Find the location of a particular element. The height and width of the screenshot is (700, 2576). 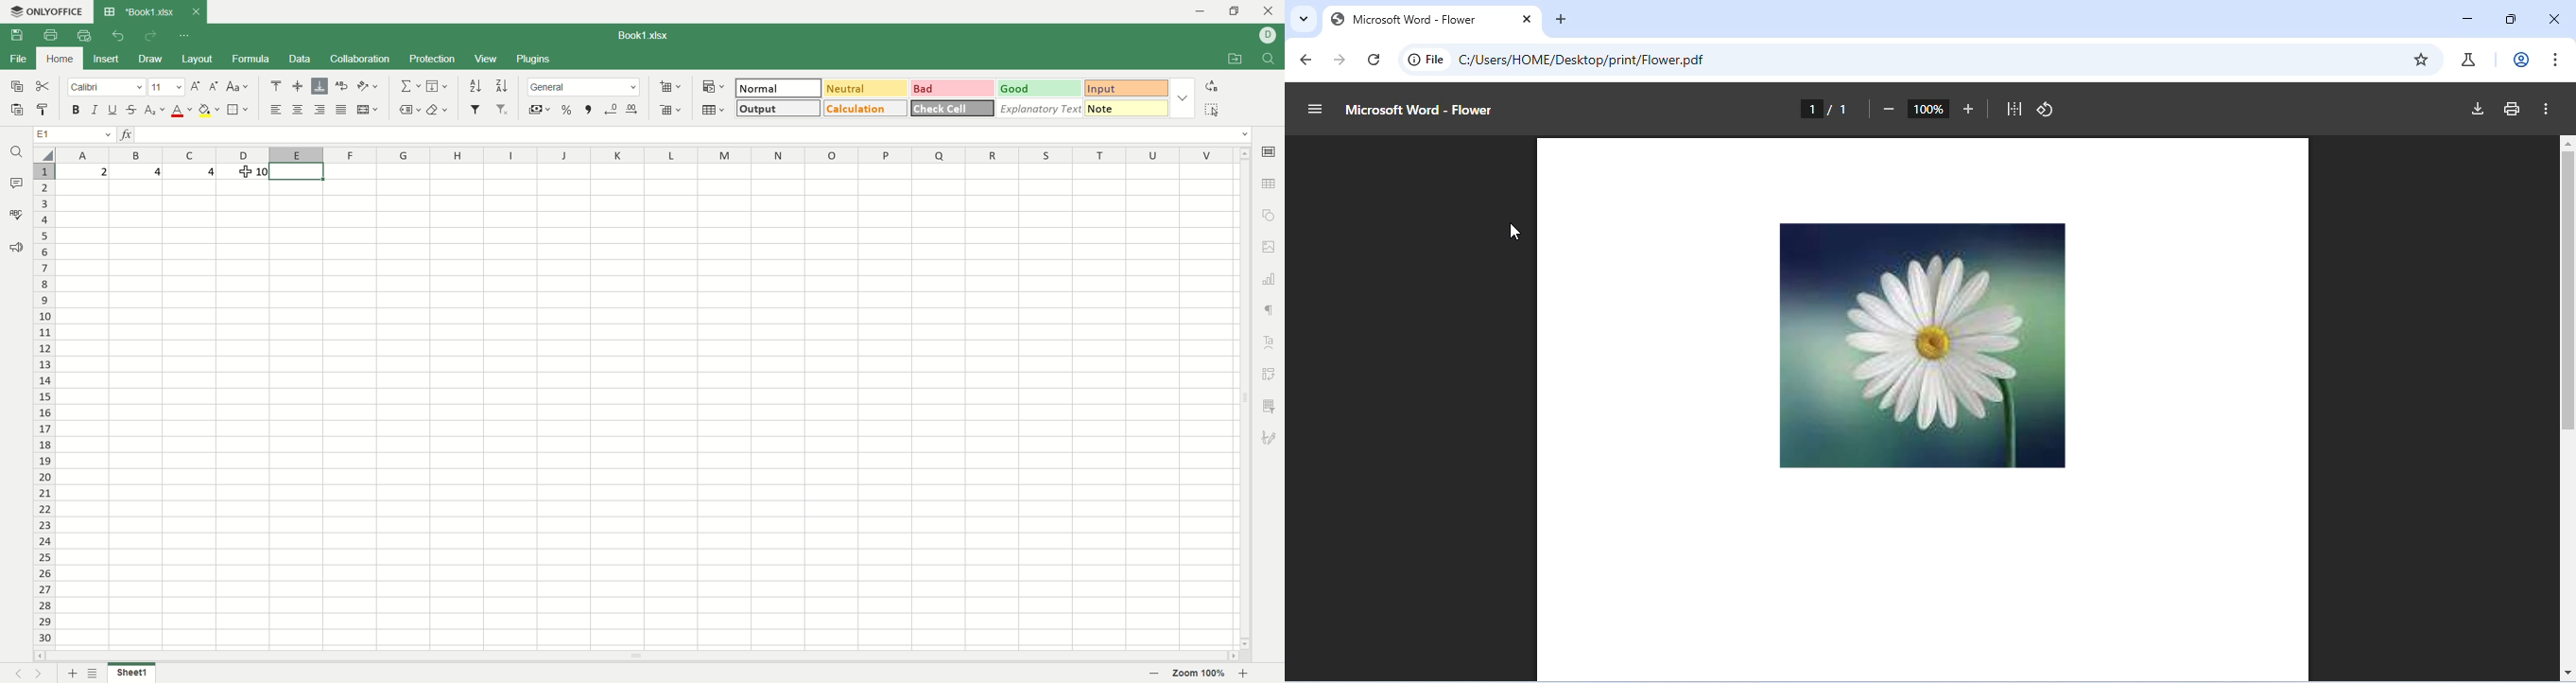

spell checking is located at coordinates (15, 215).